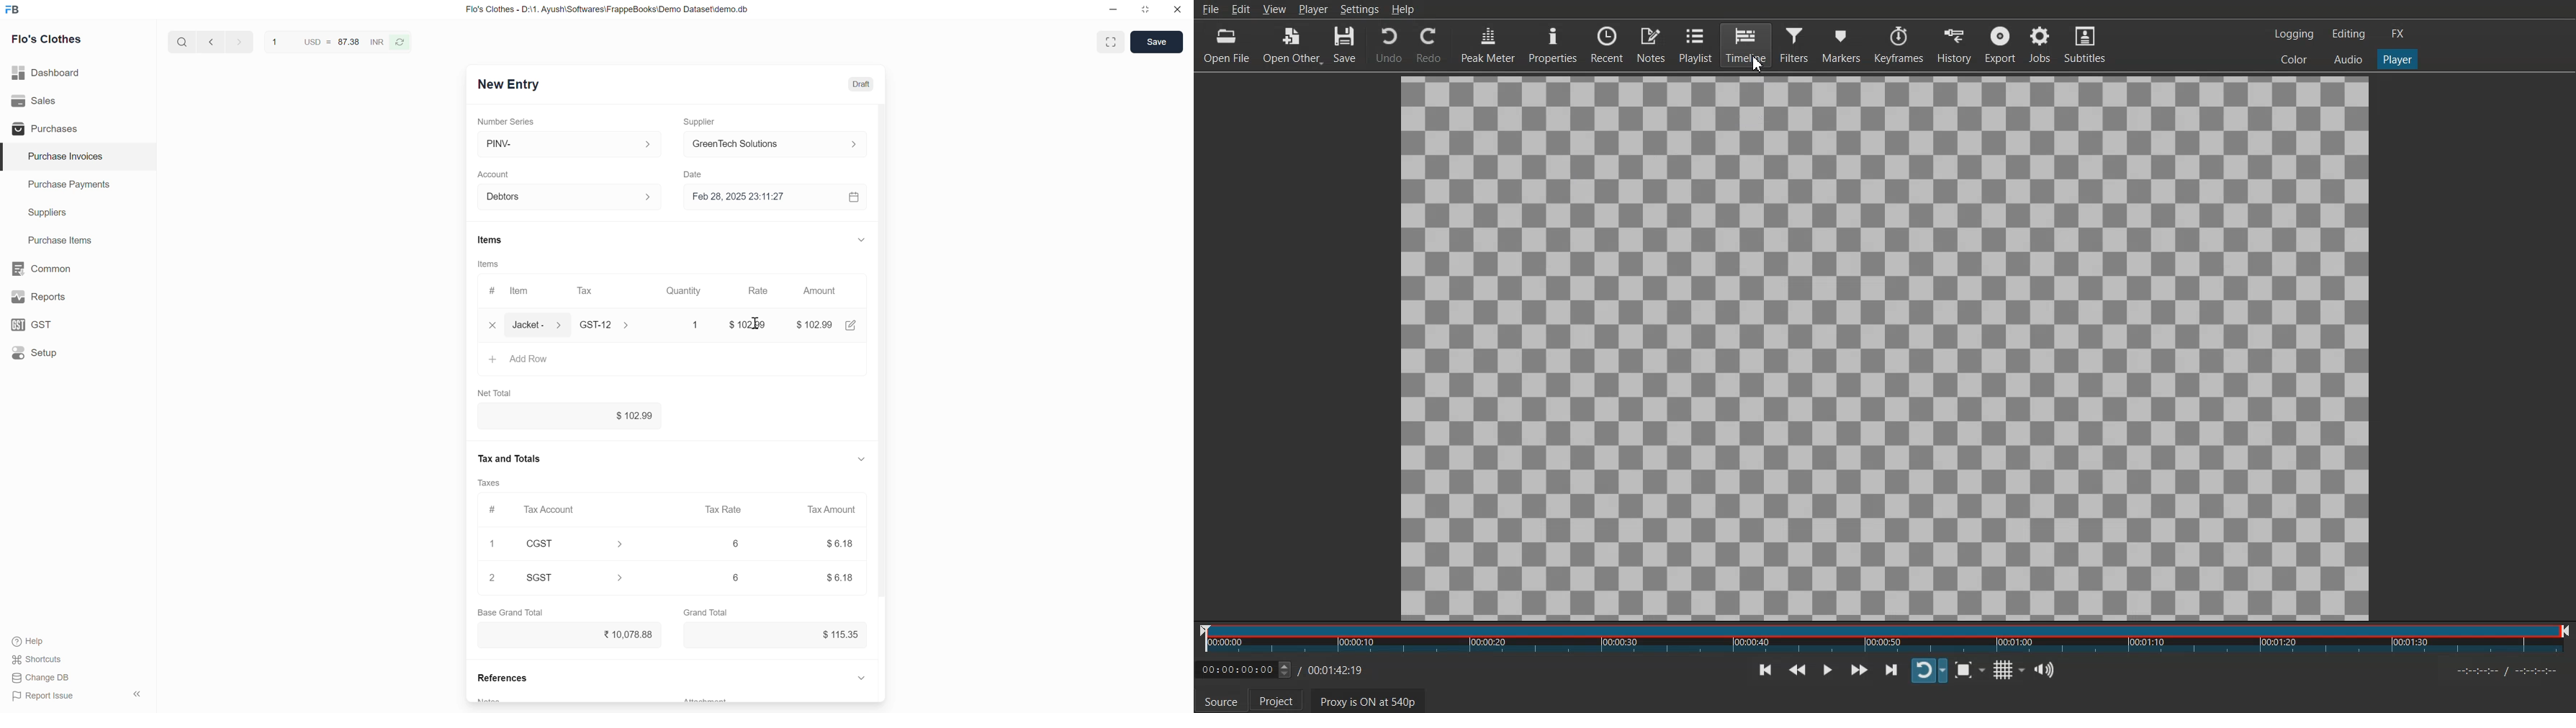 The height and width of the screenshot is (728, 2576). I want to click on Feb 28, 2025 23:11:27, so click(765, 196).